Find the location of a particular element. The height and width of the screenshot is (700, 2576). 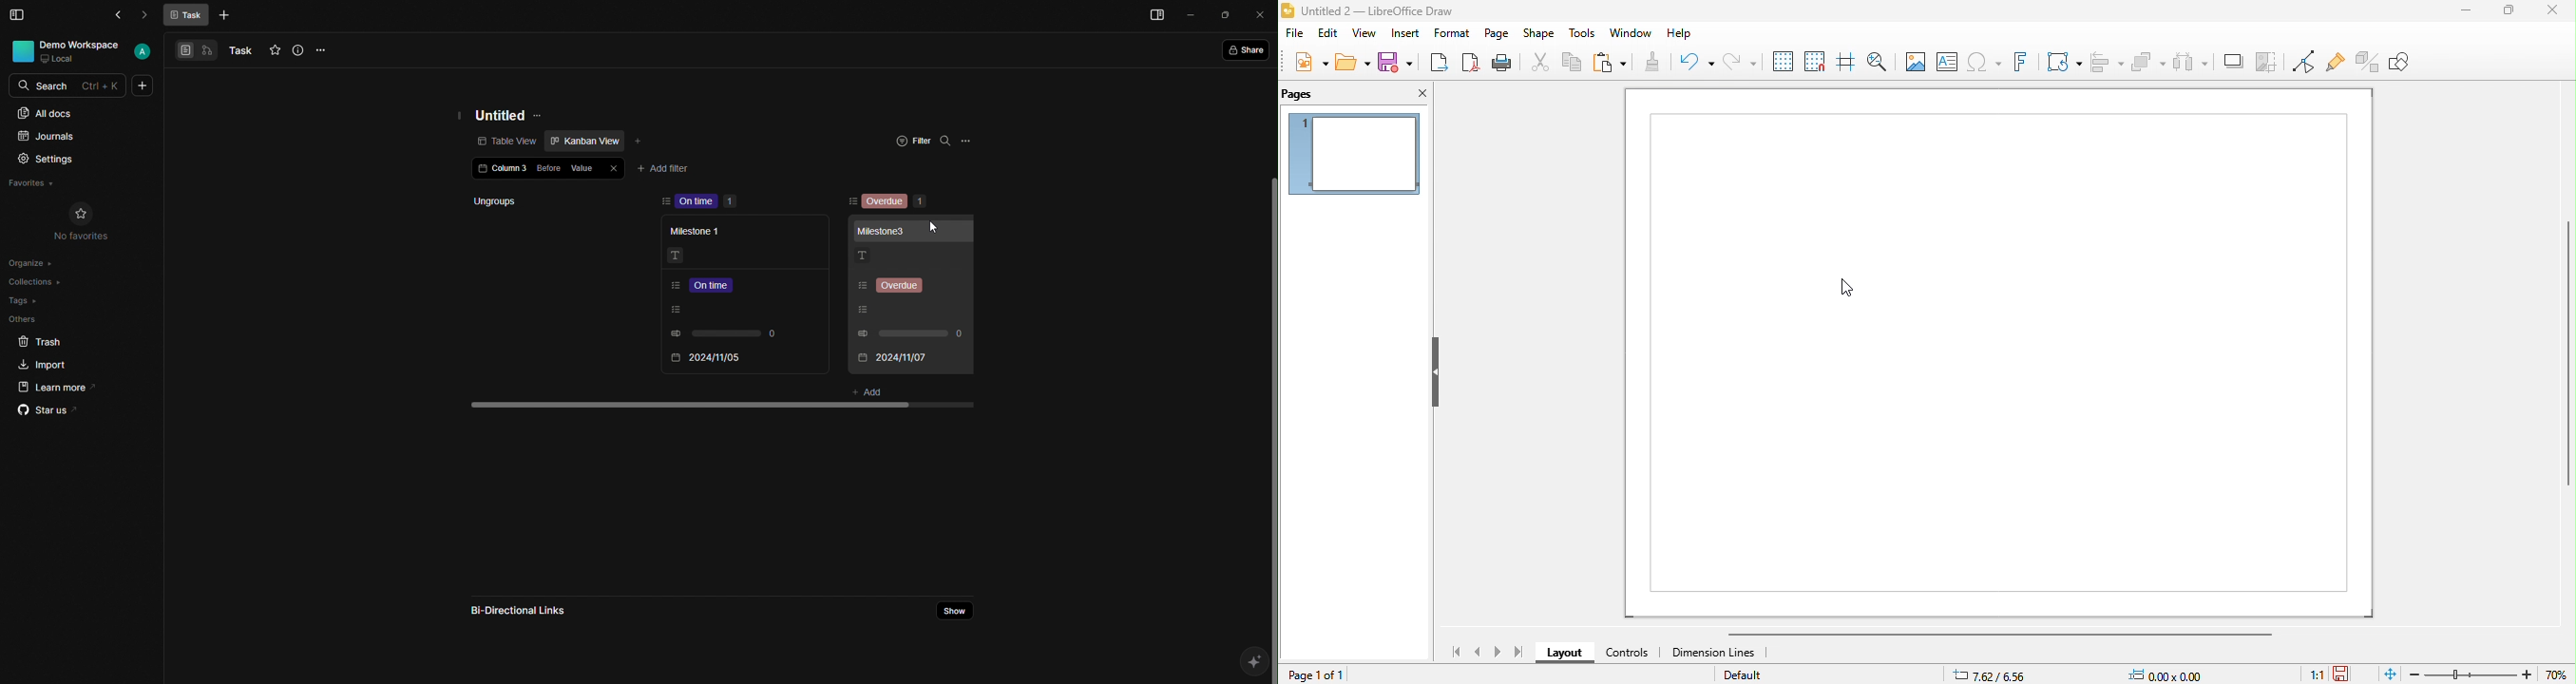

page preview is located at coordinates (1354, 154).